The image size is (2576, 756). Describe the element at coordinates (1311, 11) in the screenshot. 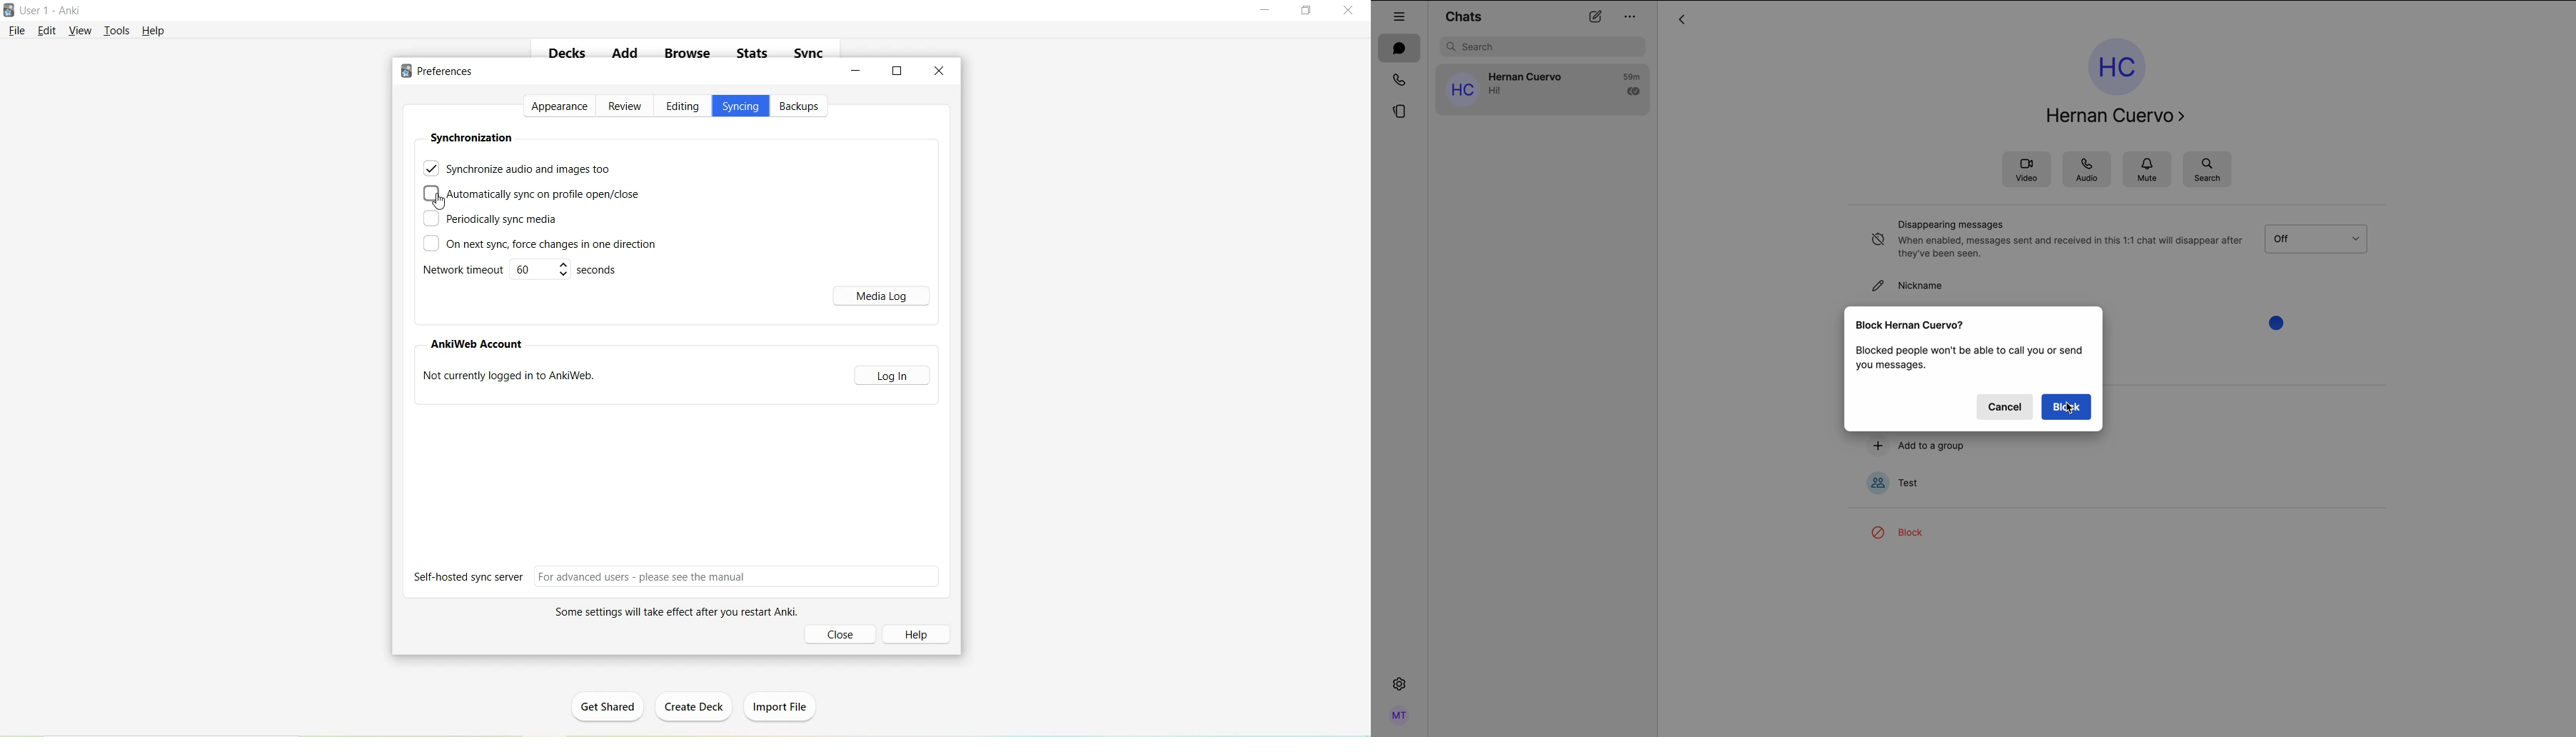

I see `Maximize` at that location.